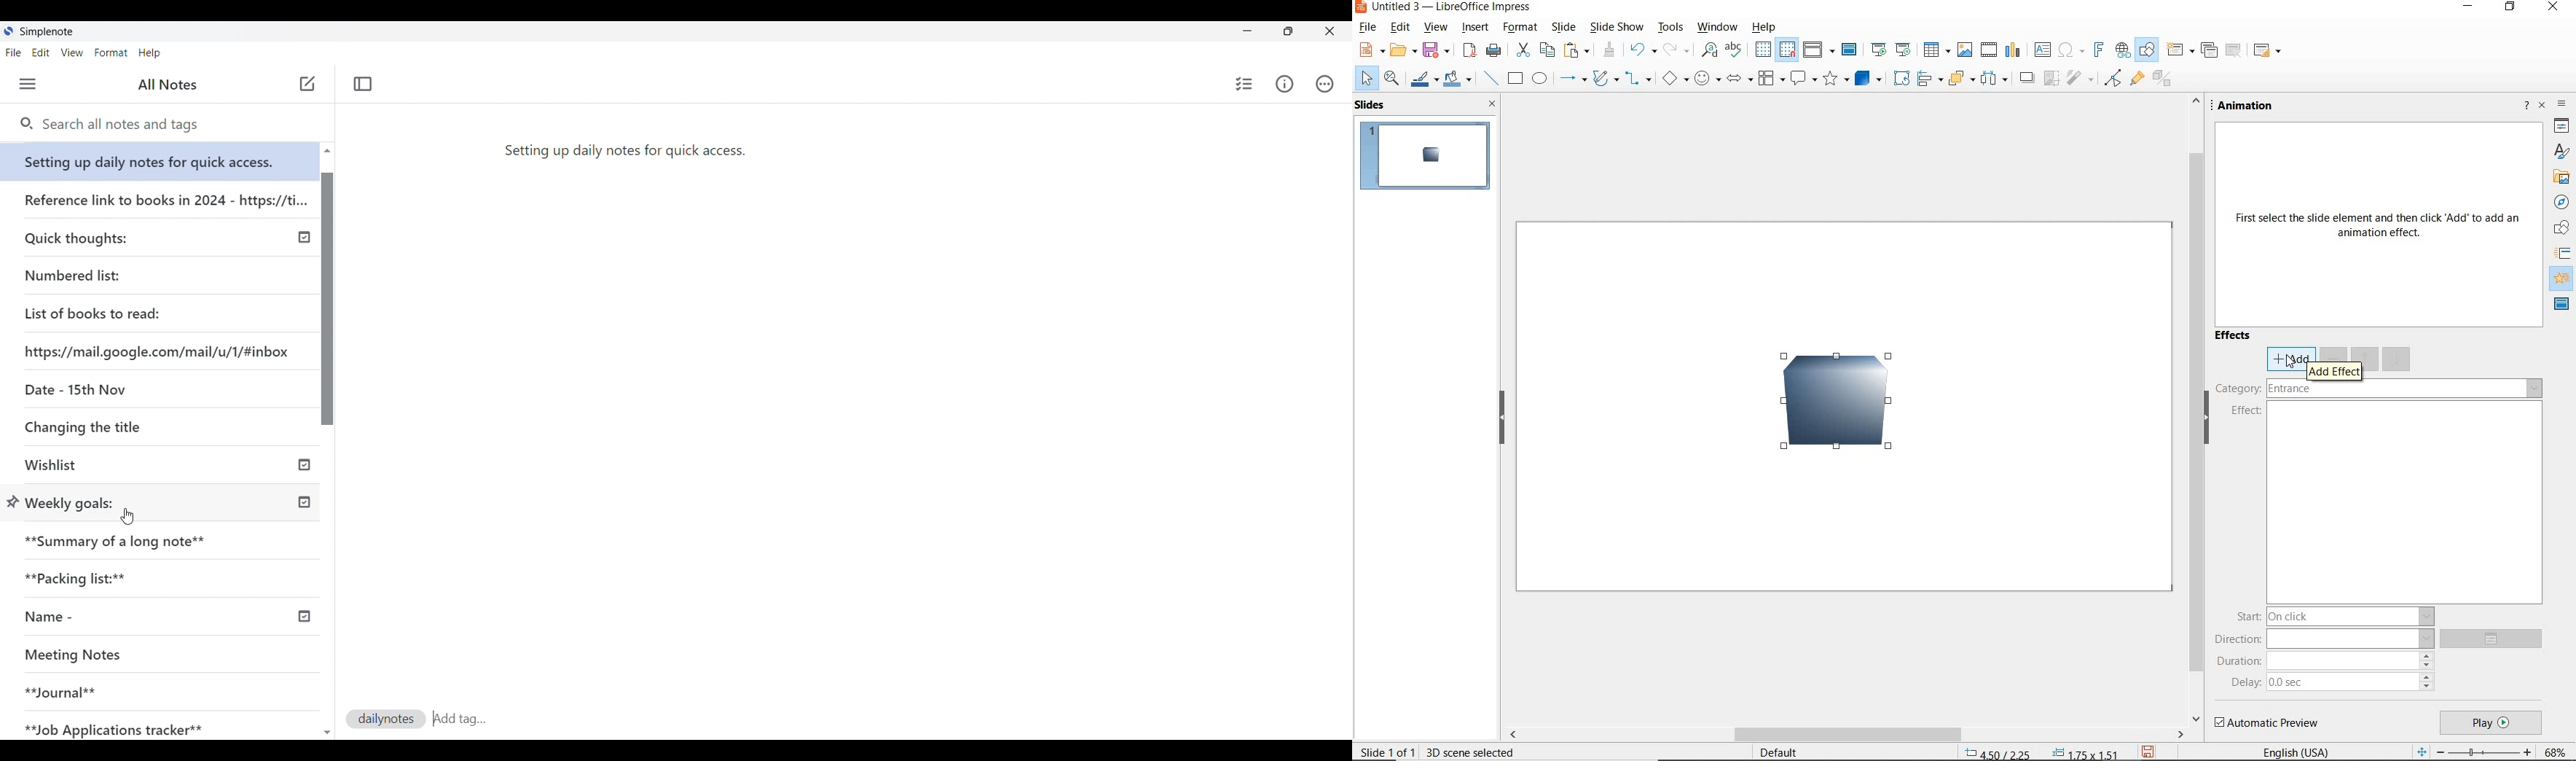 This screenshot has width=2576, height=784. Describe the element at coordinates (2269, 51) in the screenshot. I see `slide layout` at that location.